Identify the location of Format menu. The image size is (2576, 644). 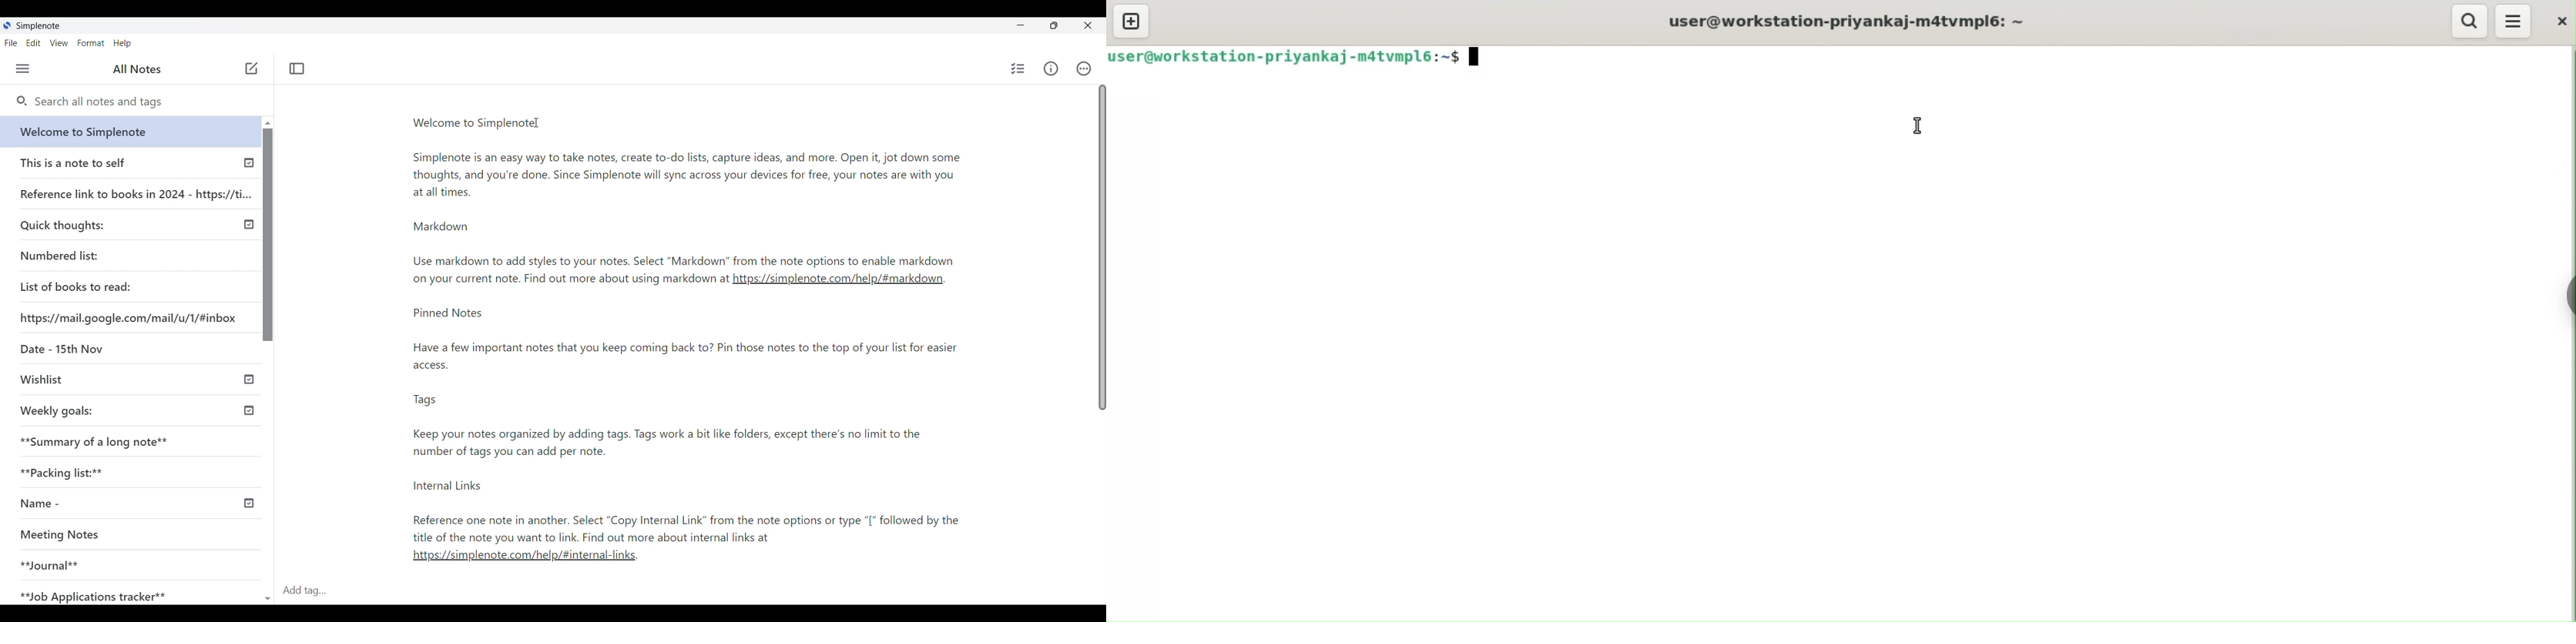
(90, 43).